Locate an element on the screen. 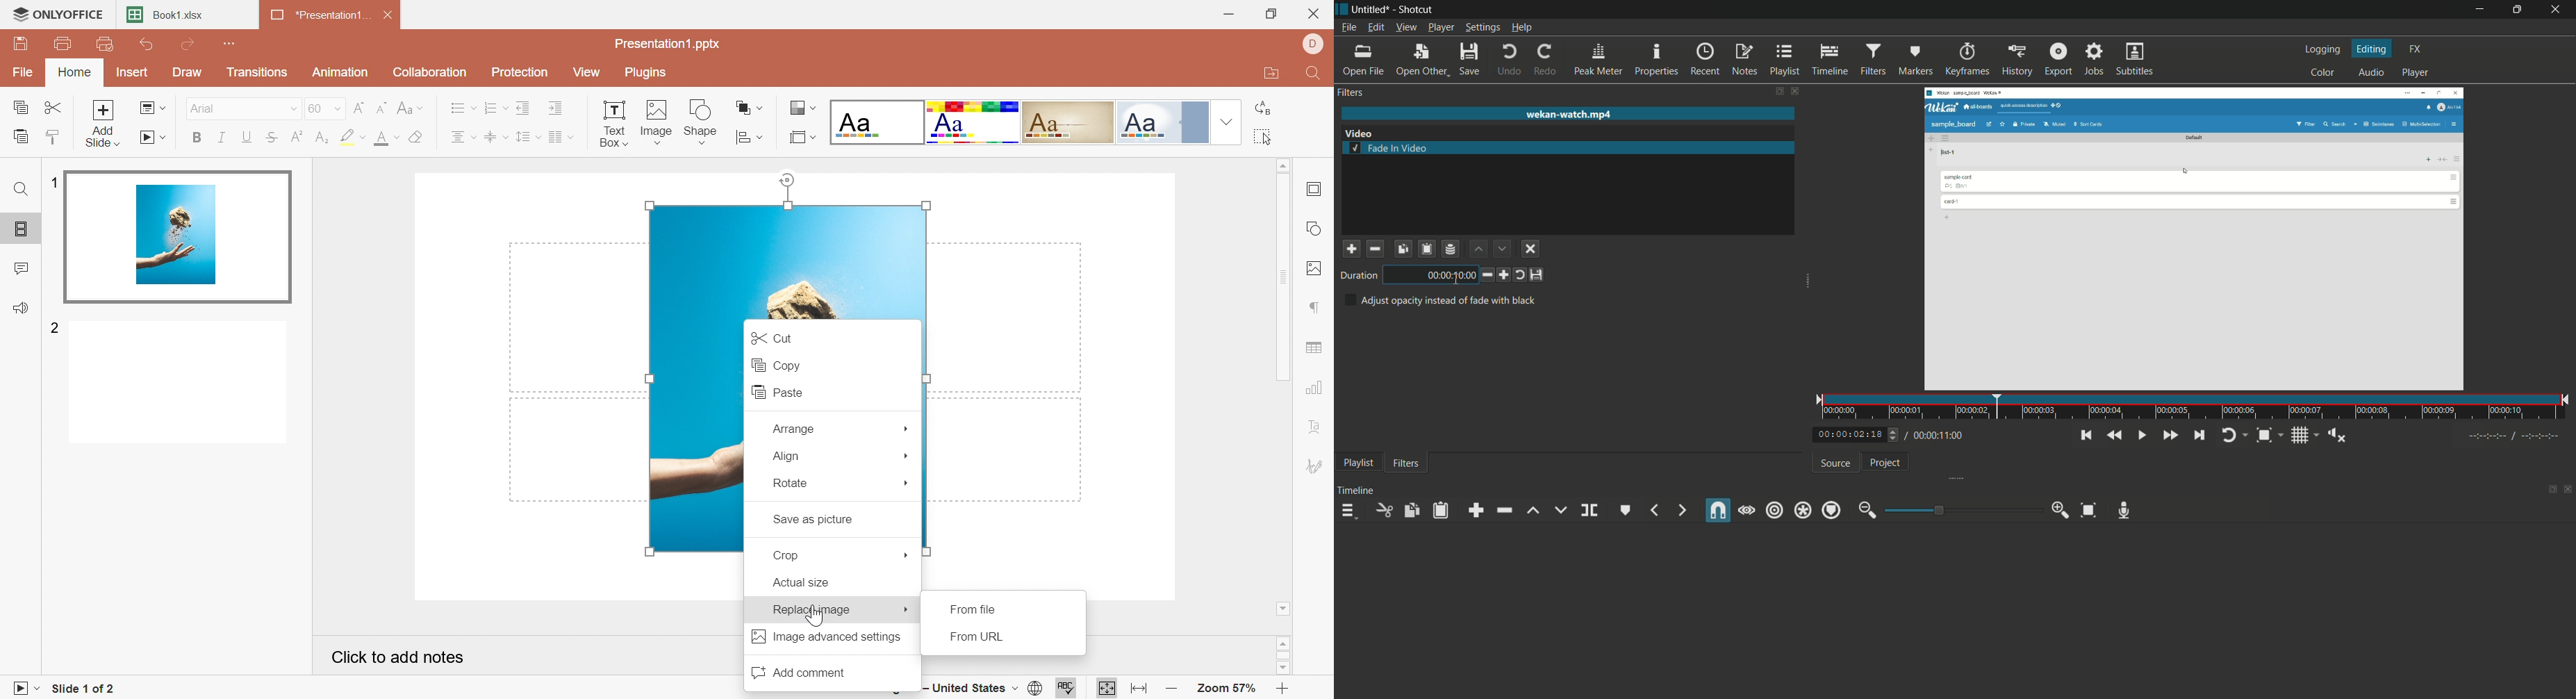 The image size is (2576, 700). scroll down is located at coordinates (1282, 669).